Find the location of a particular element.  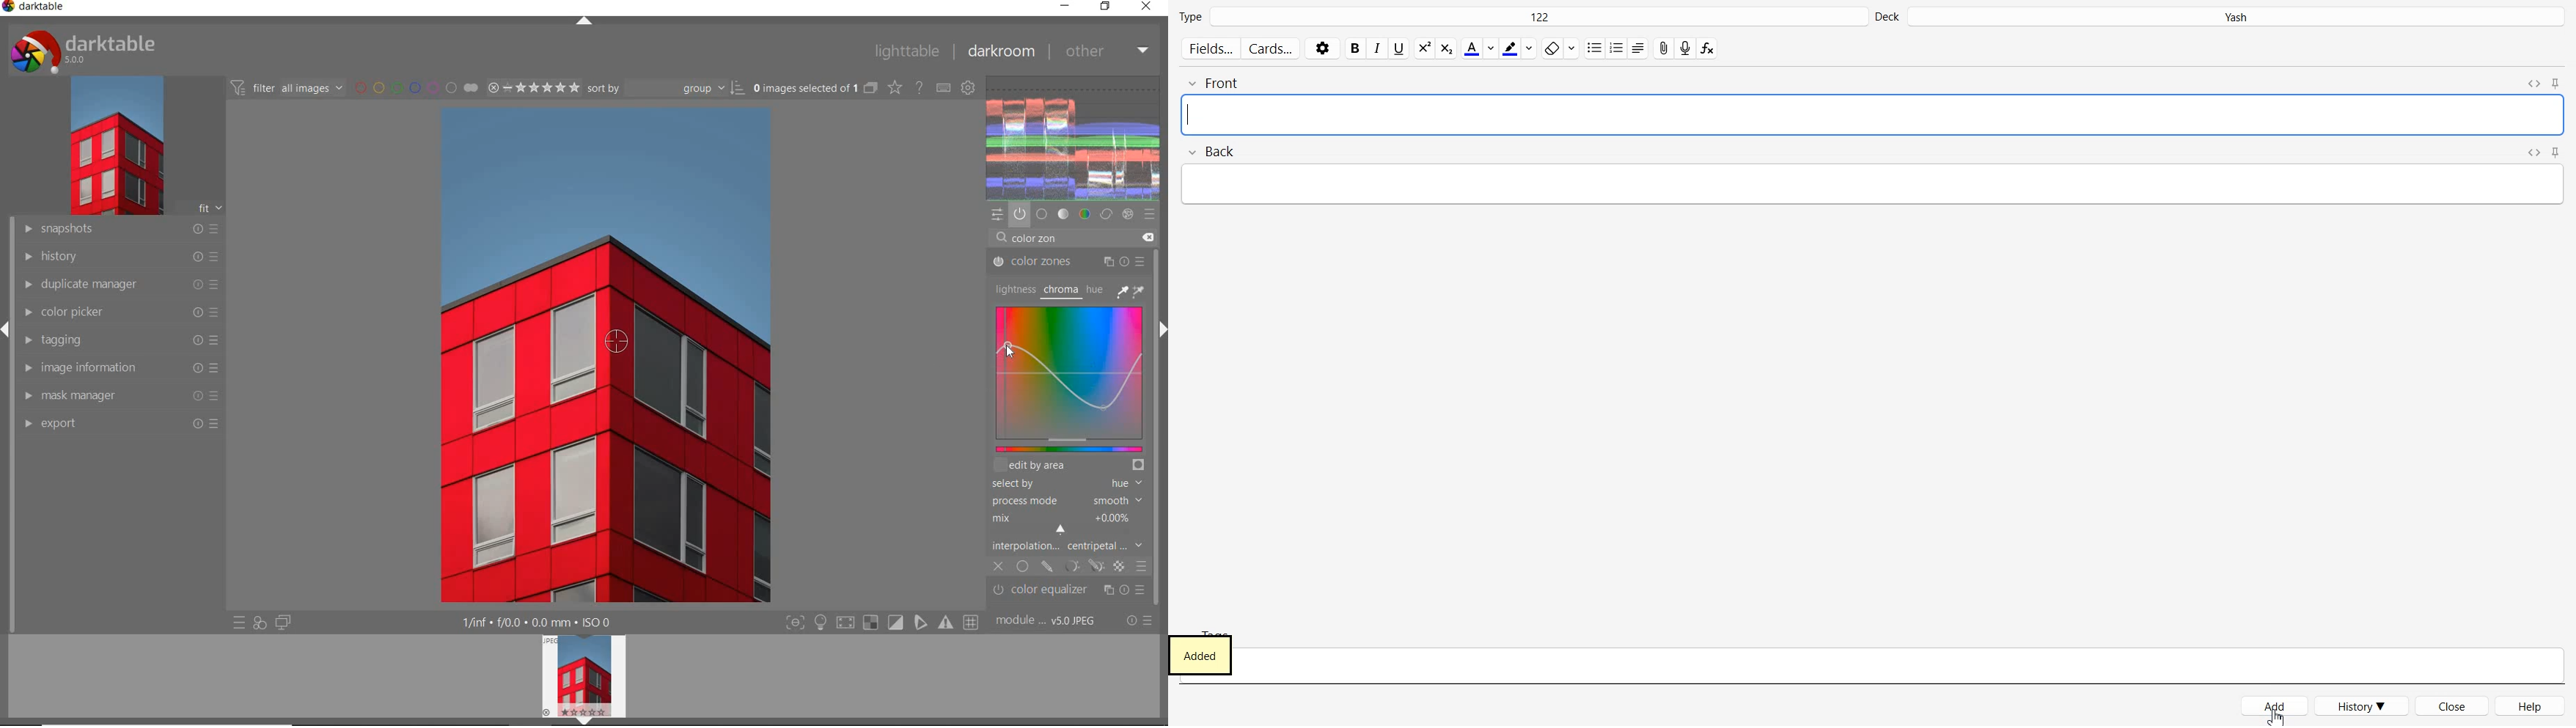

quick access panel is located at coordinates (998, 215).